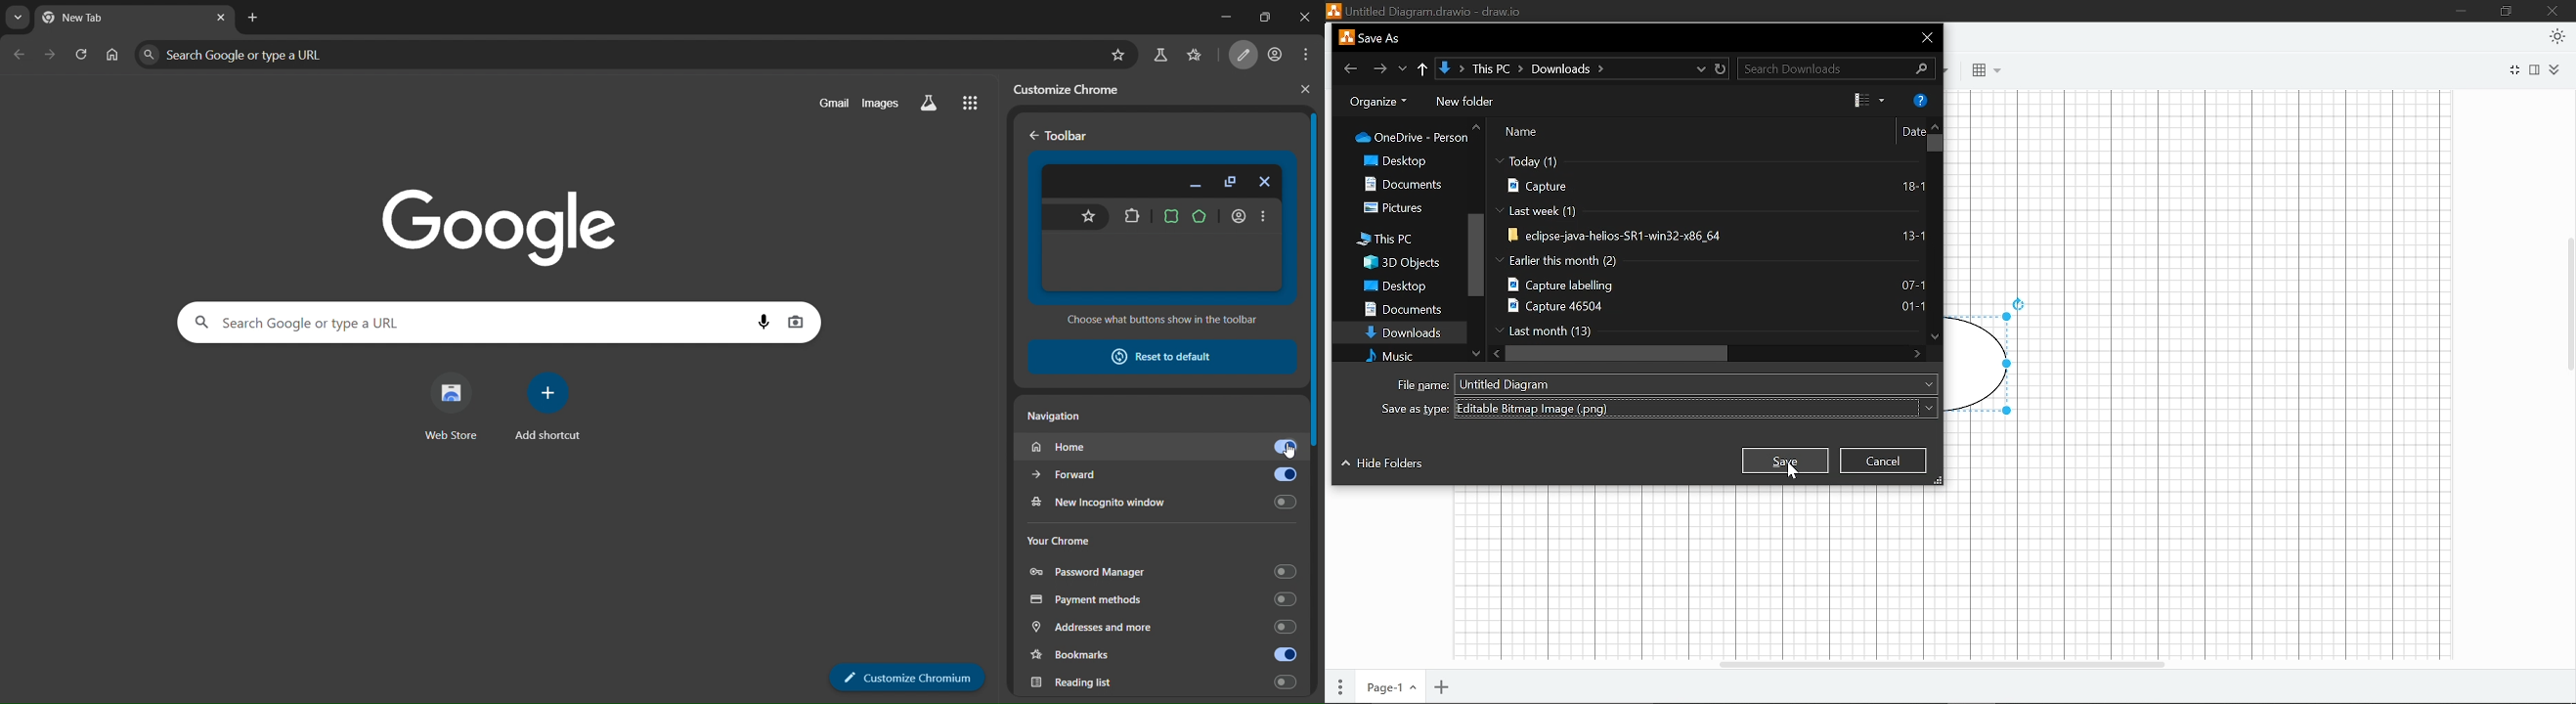 This screenshot has height=728, width=2576. Describe the element at coordinates (1793, 470) in the screenshot. I see `cursor` at that location.